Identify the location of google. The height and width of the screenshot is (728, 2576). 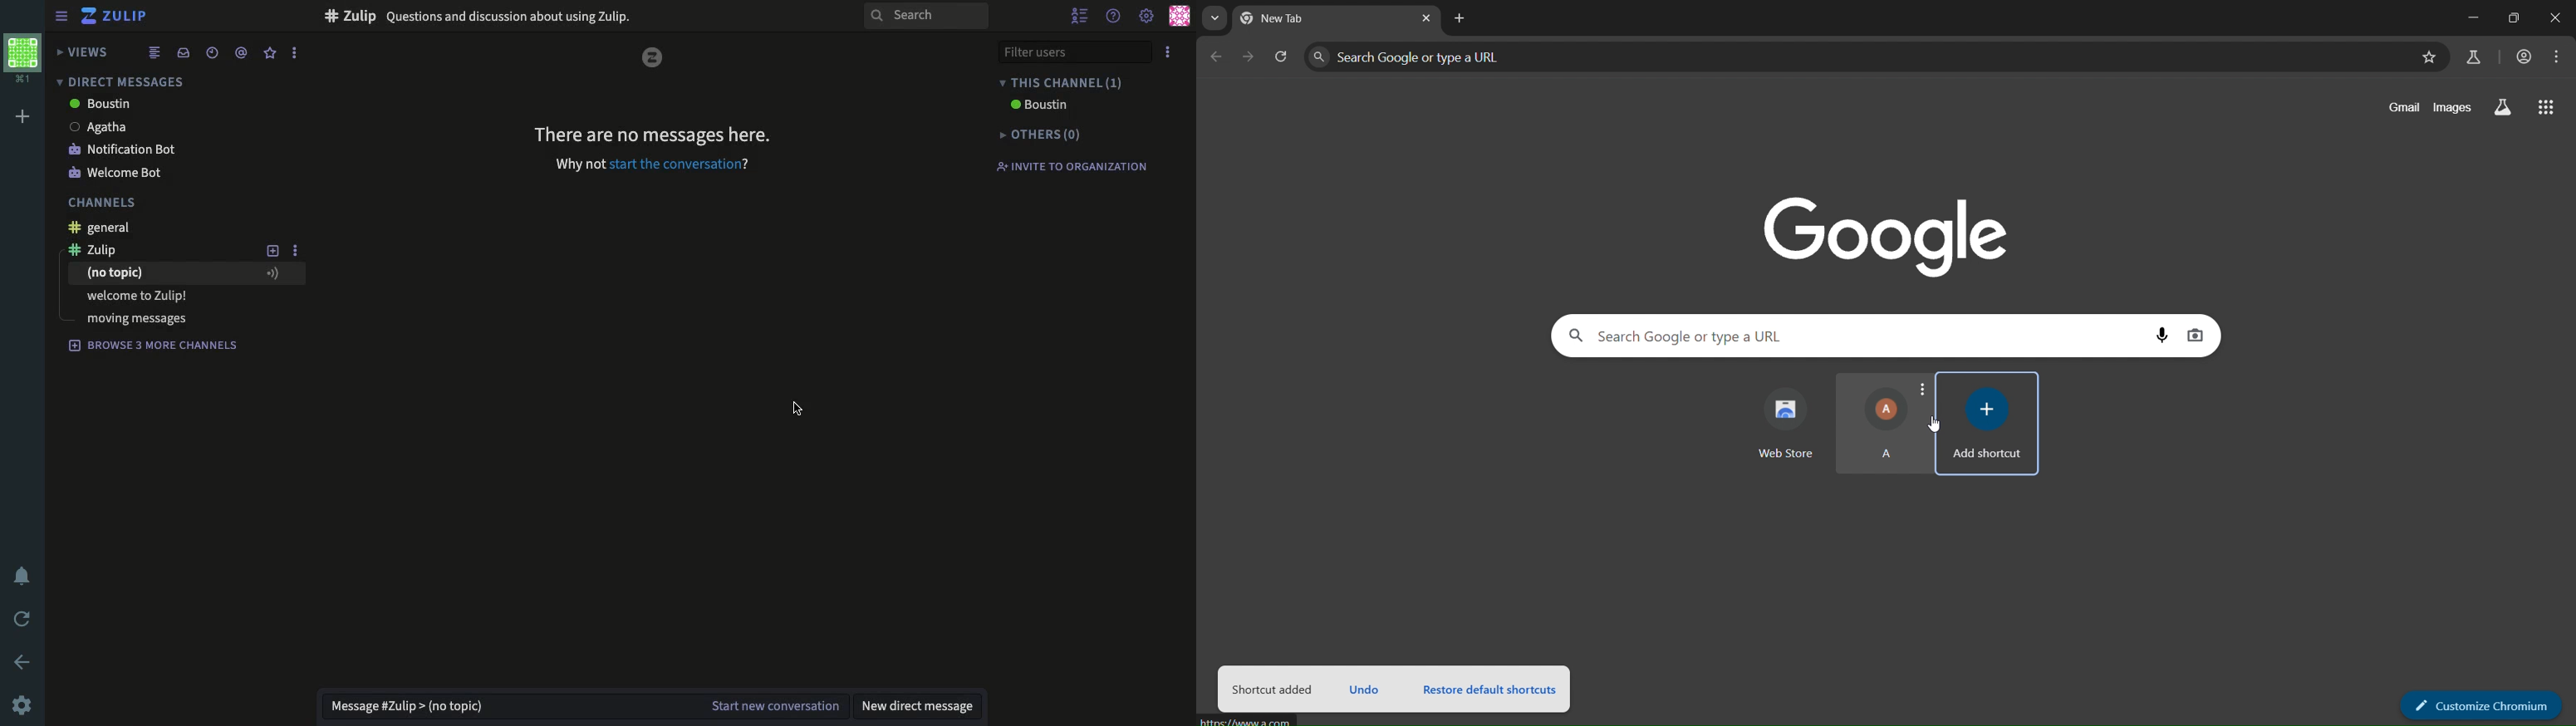
(1892, 228).